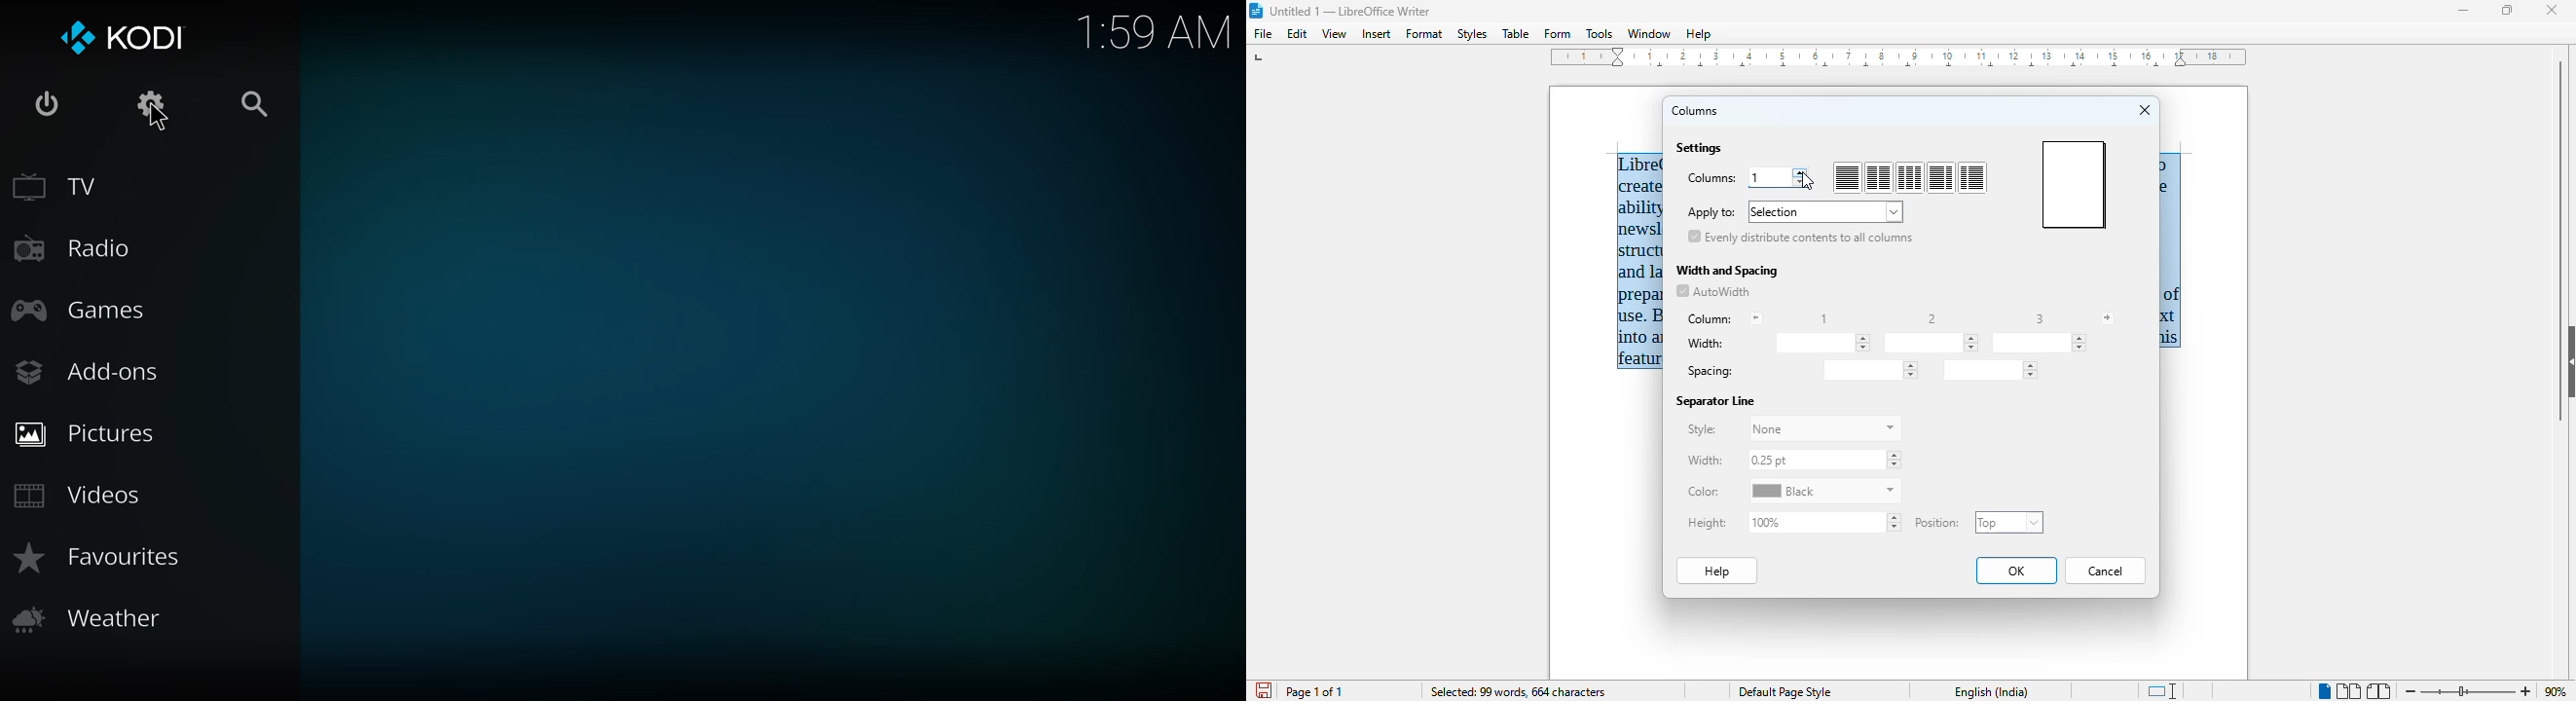 This screenshot has height=728, width=2576. I want to click on multi-page view, so click(2348, 691).